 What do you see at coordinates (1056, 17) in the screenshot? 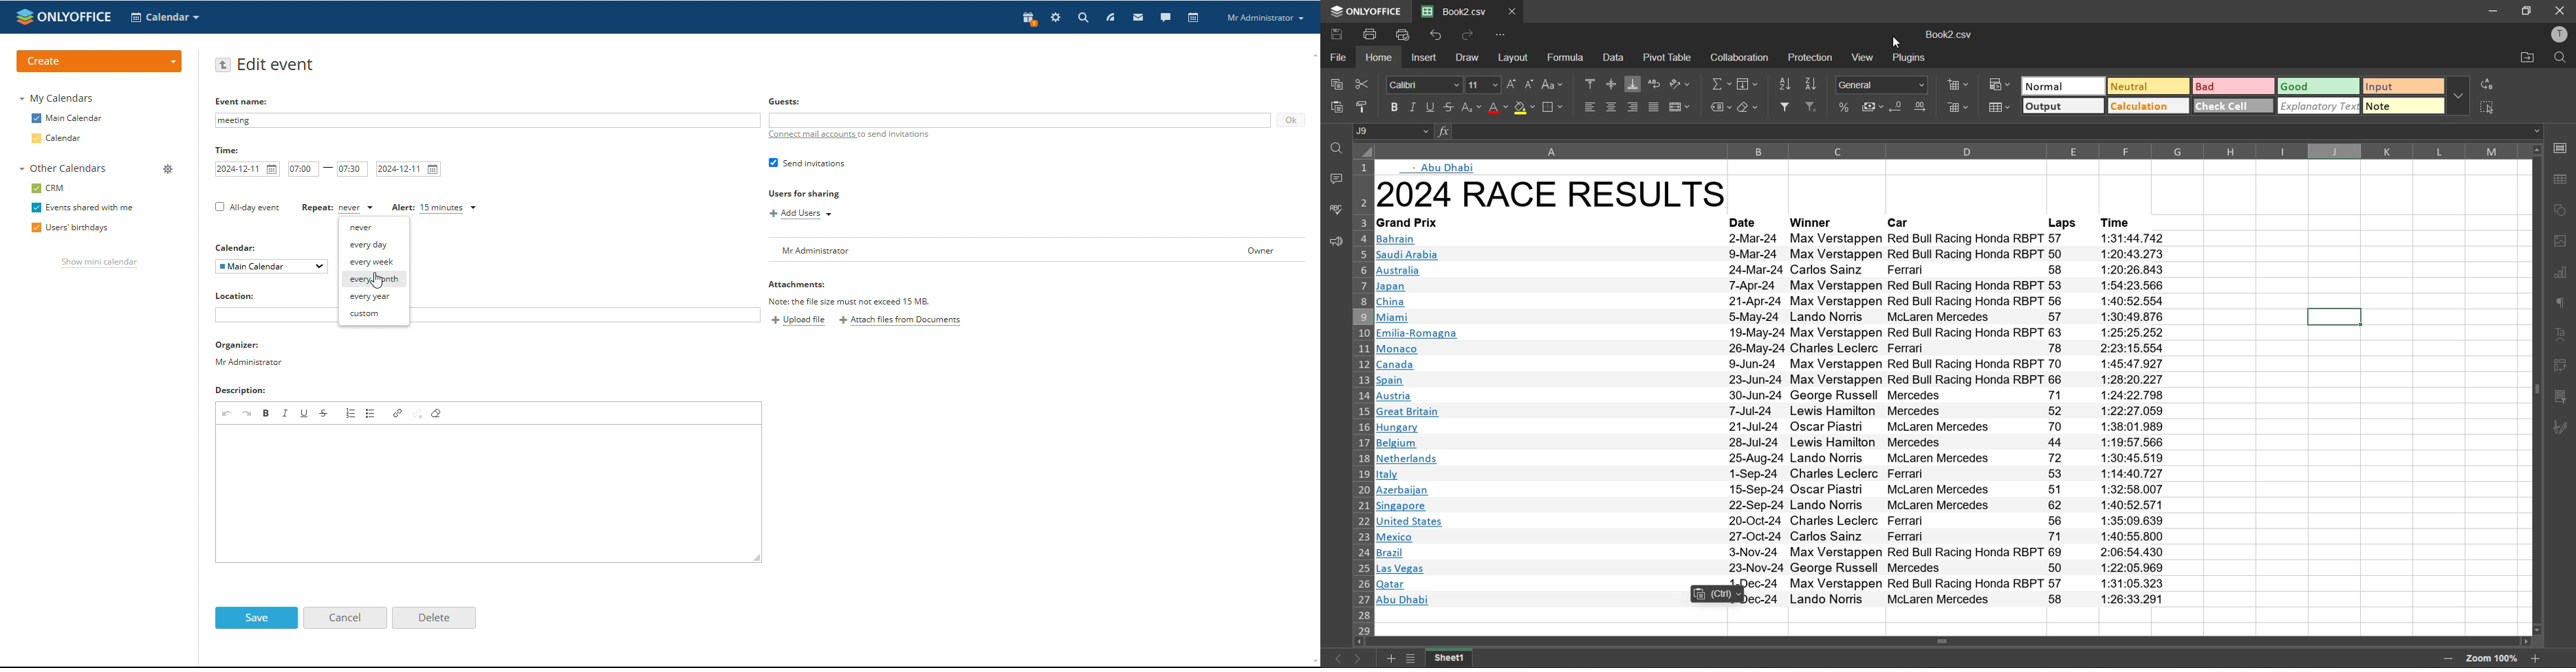
I see `settings` at bounding box center [1056, 17].